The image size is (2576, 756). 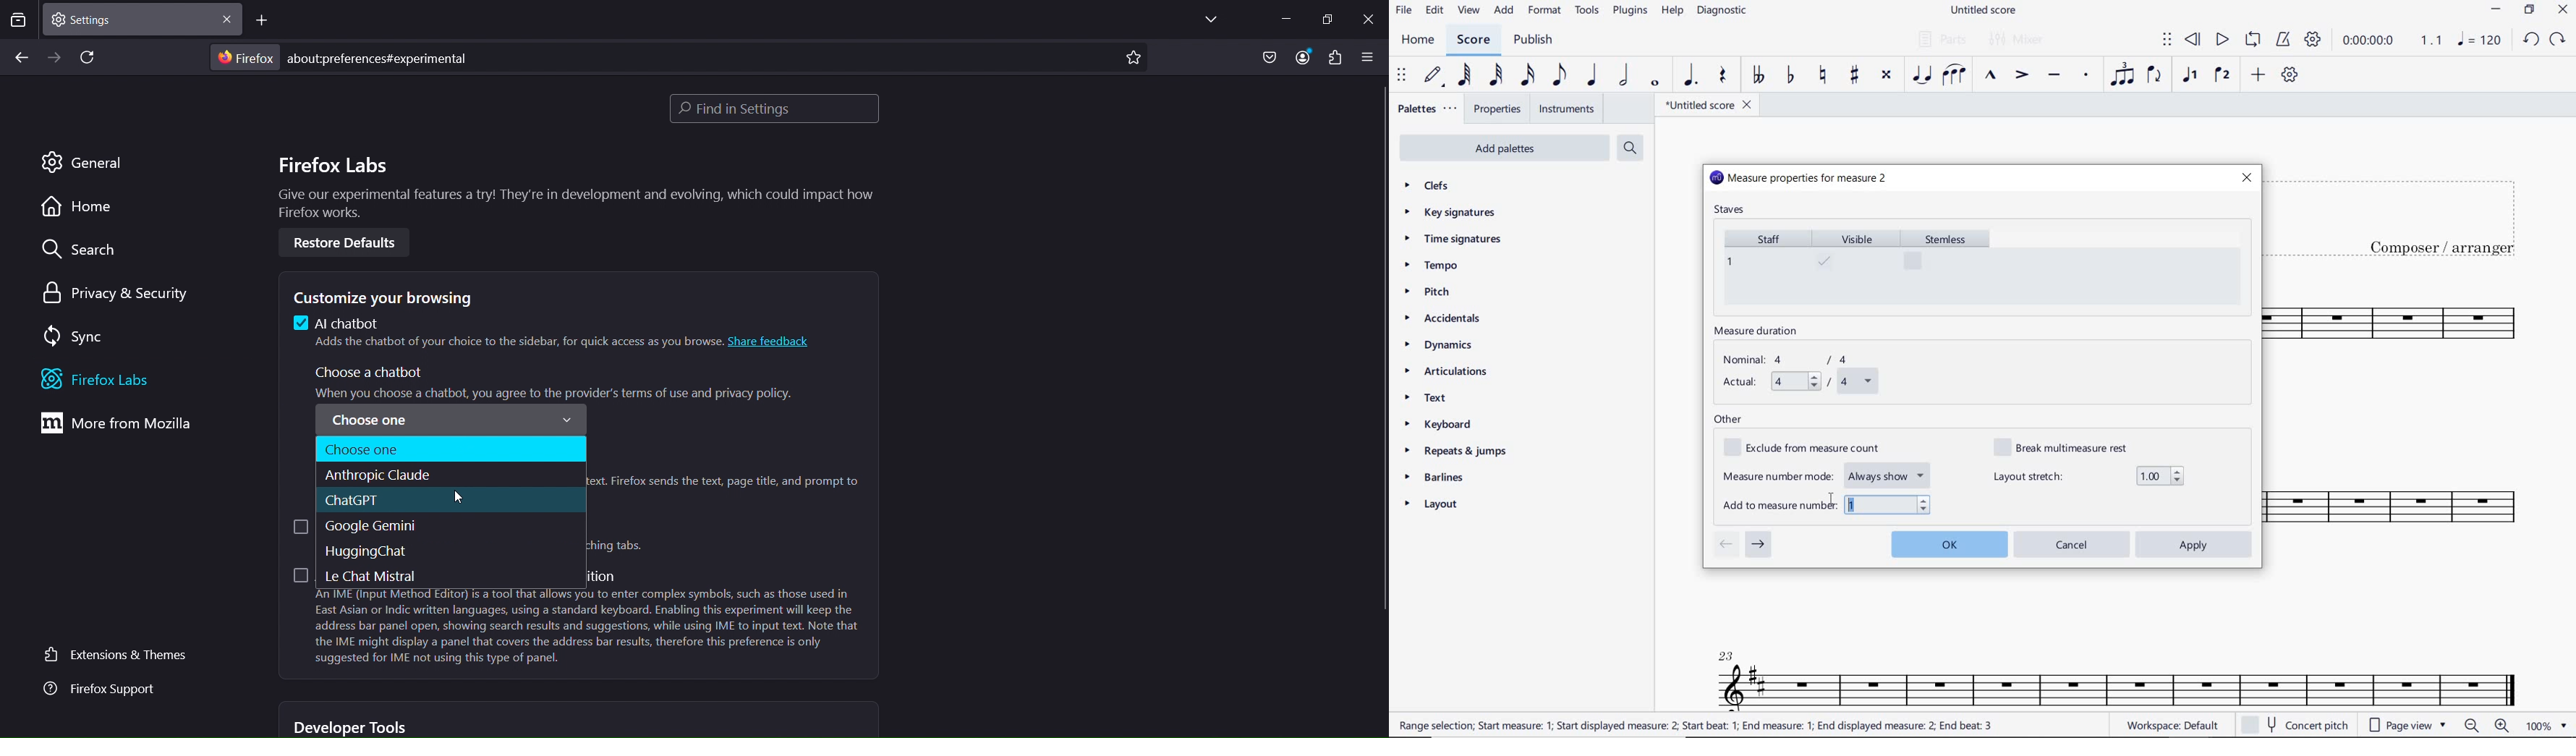 I want to click on PUBLISH, so click(x=1533, y=41).